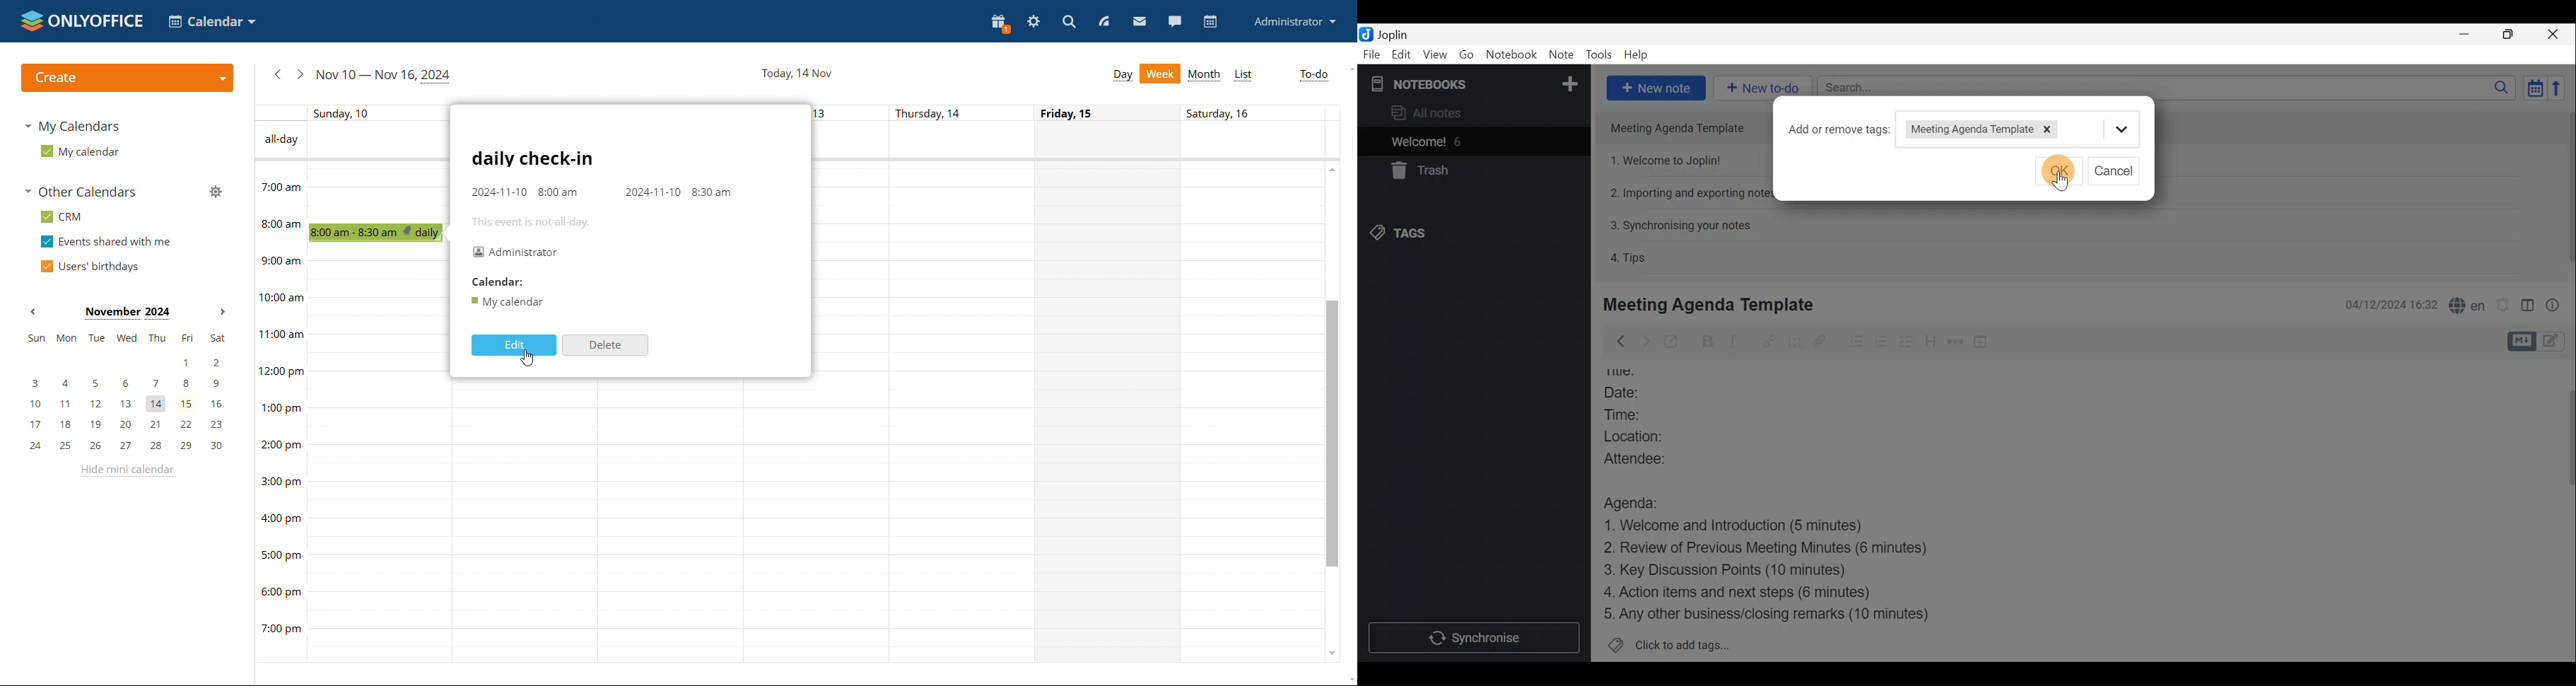 This screenshot has width=2576, height=700. What do you see at coordinates (1786, 550) in the screenshot?
I see `Review of Previous Meeting Minutes (6 minutes)` at bounding box center [1786, 550].